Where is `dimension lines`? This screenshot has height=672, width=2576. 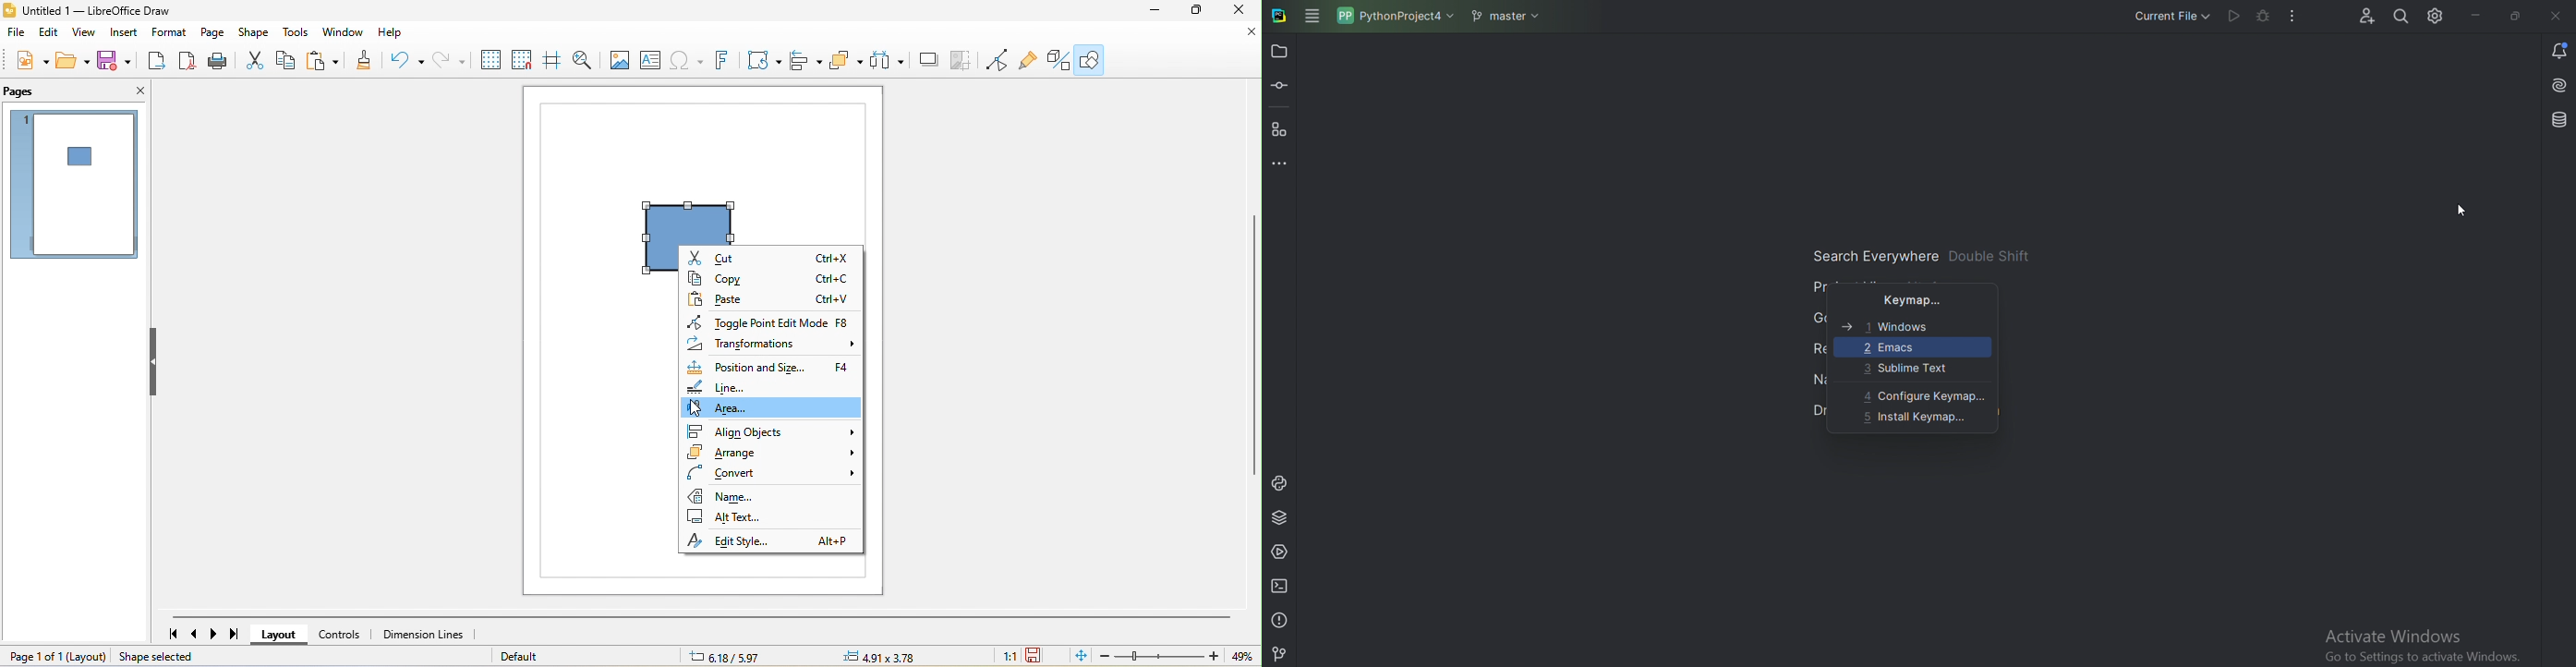 dimension lines is located at coordinates (430, 633).